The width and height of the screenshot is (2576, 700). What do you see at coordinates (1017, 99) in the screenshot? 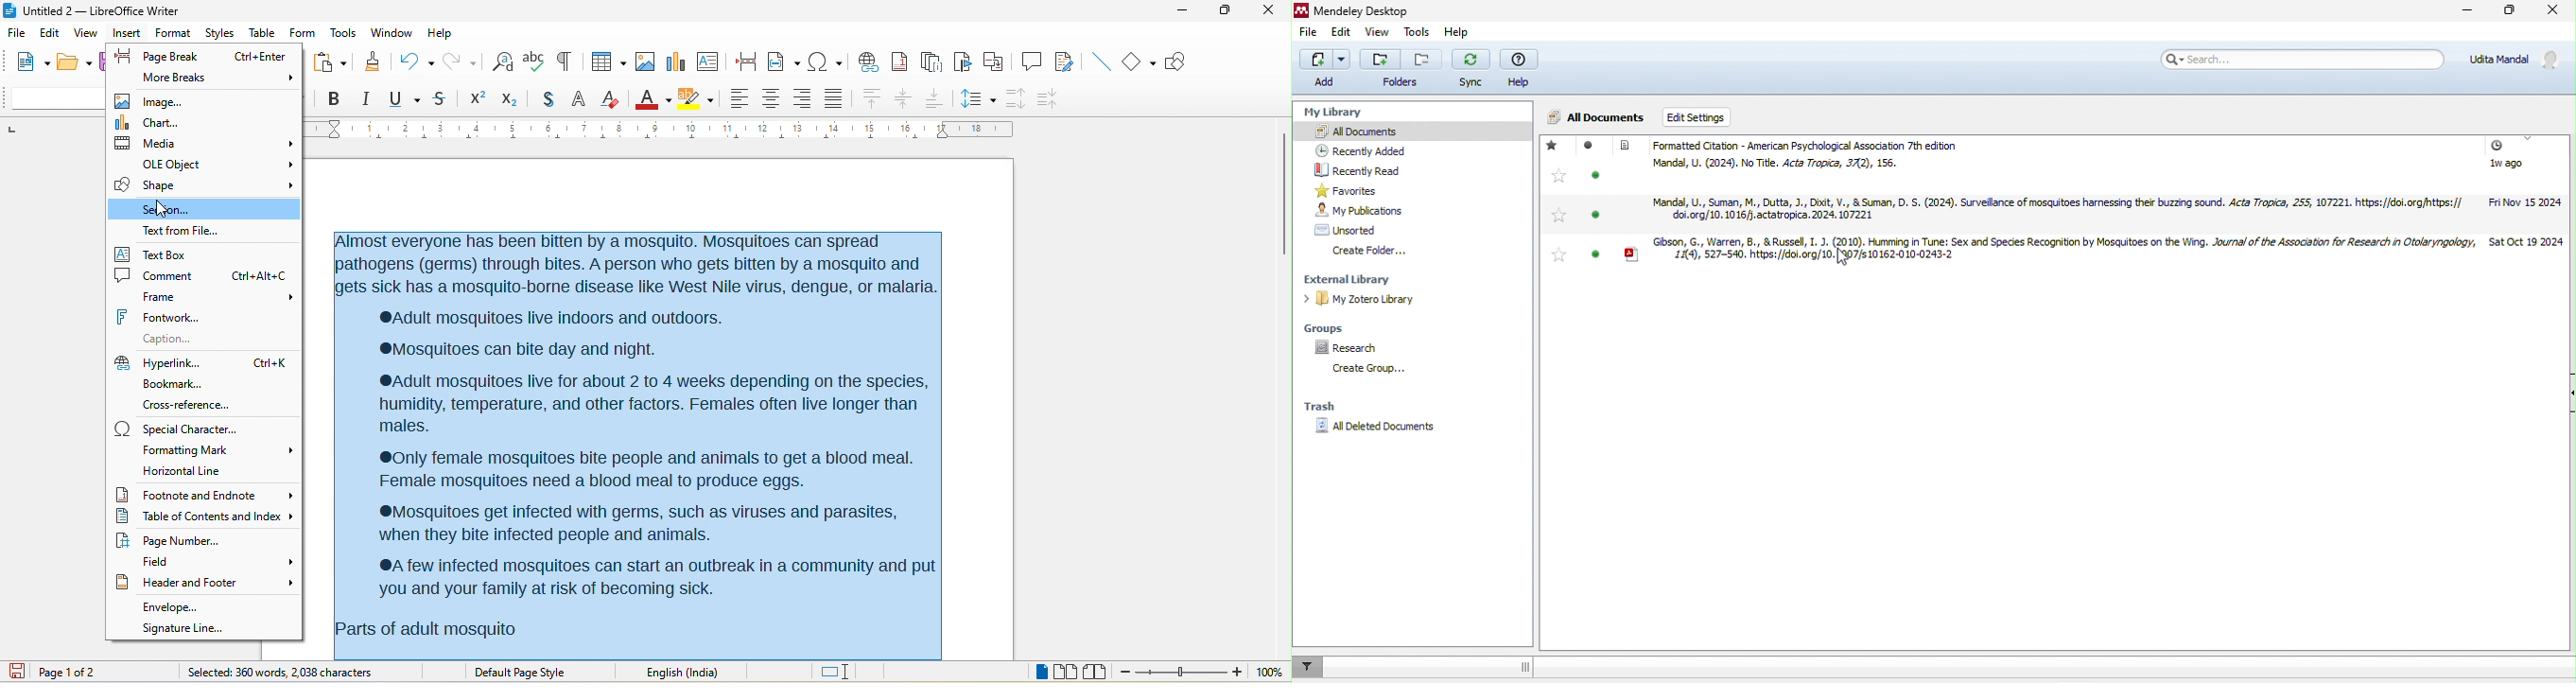
I see `increase paragraph spacing` at bounding box center [1017, 99].